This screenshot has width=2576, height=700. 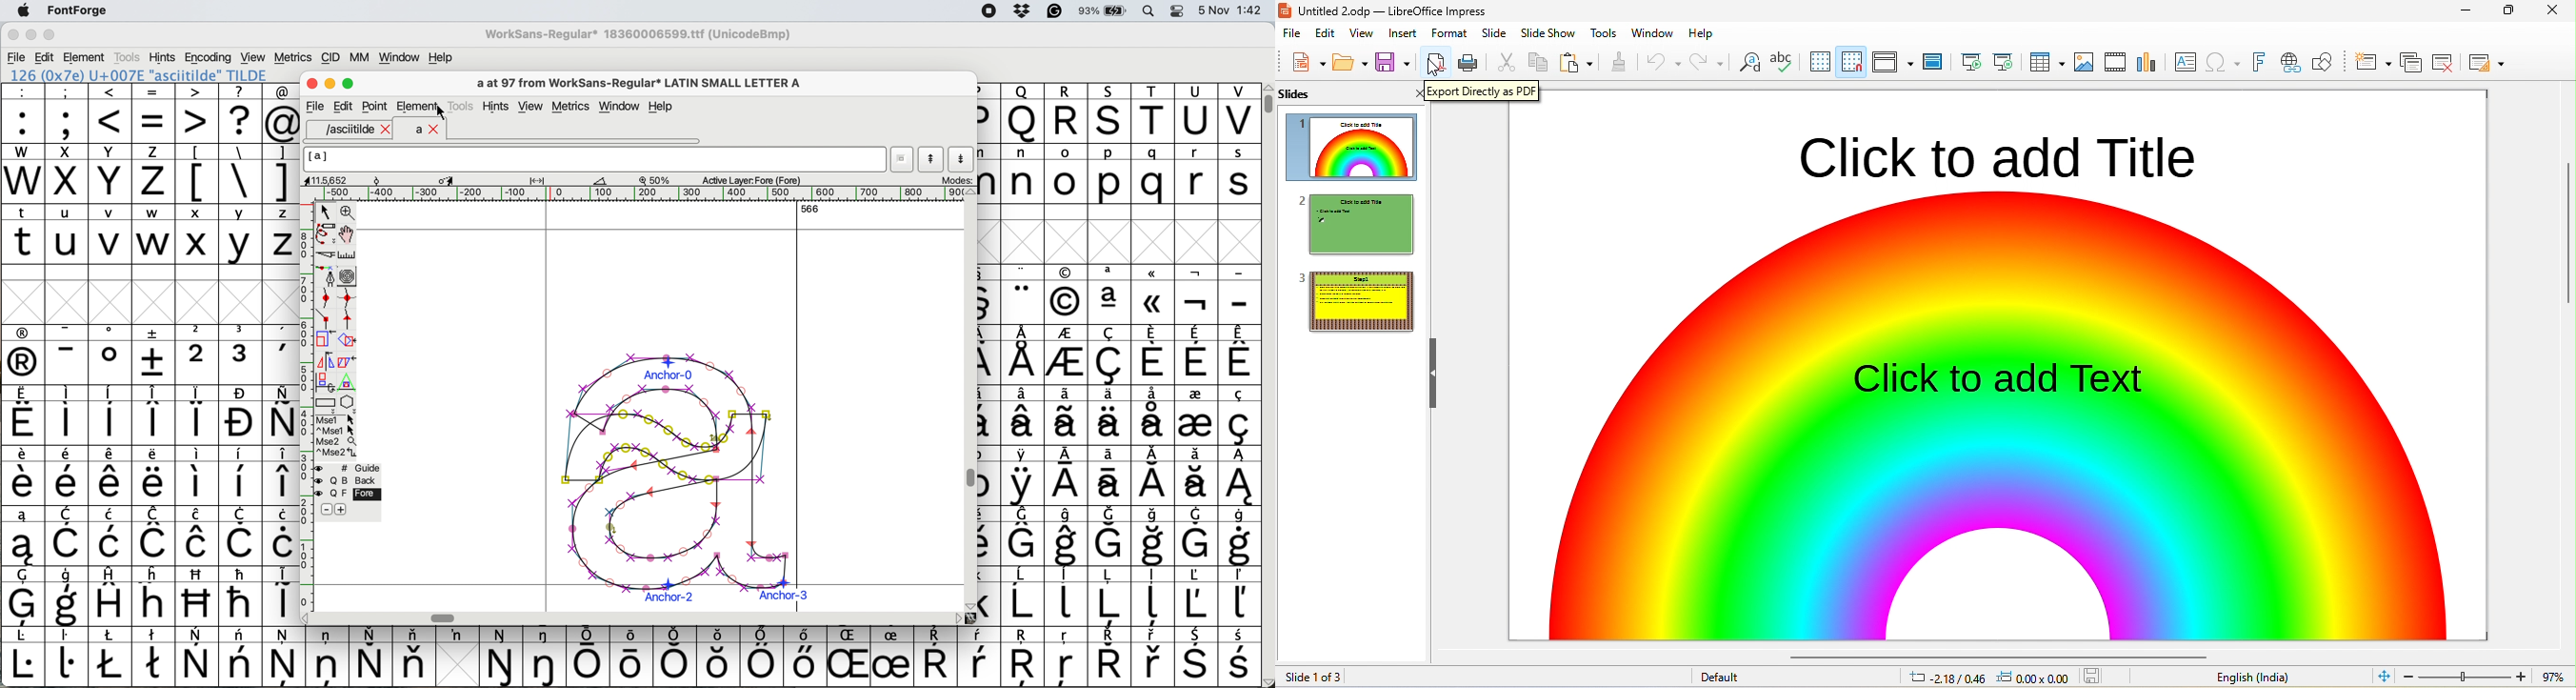 What do you see at coordinates (661, 107) in the screenshot?
I see `Help` at bounding box center [661, 107].